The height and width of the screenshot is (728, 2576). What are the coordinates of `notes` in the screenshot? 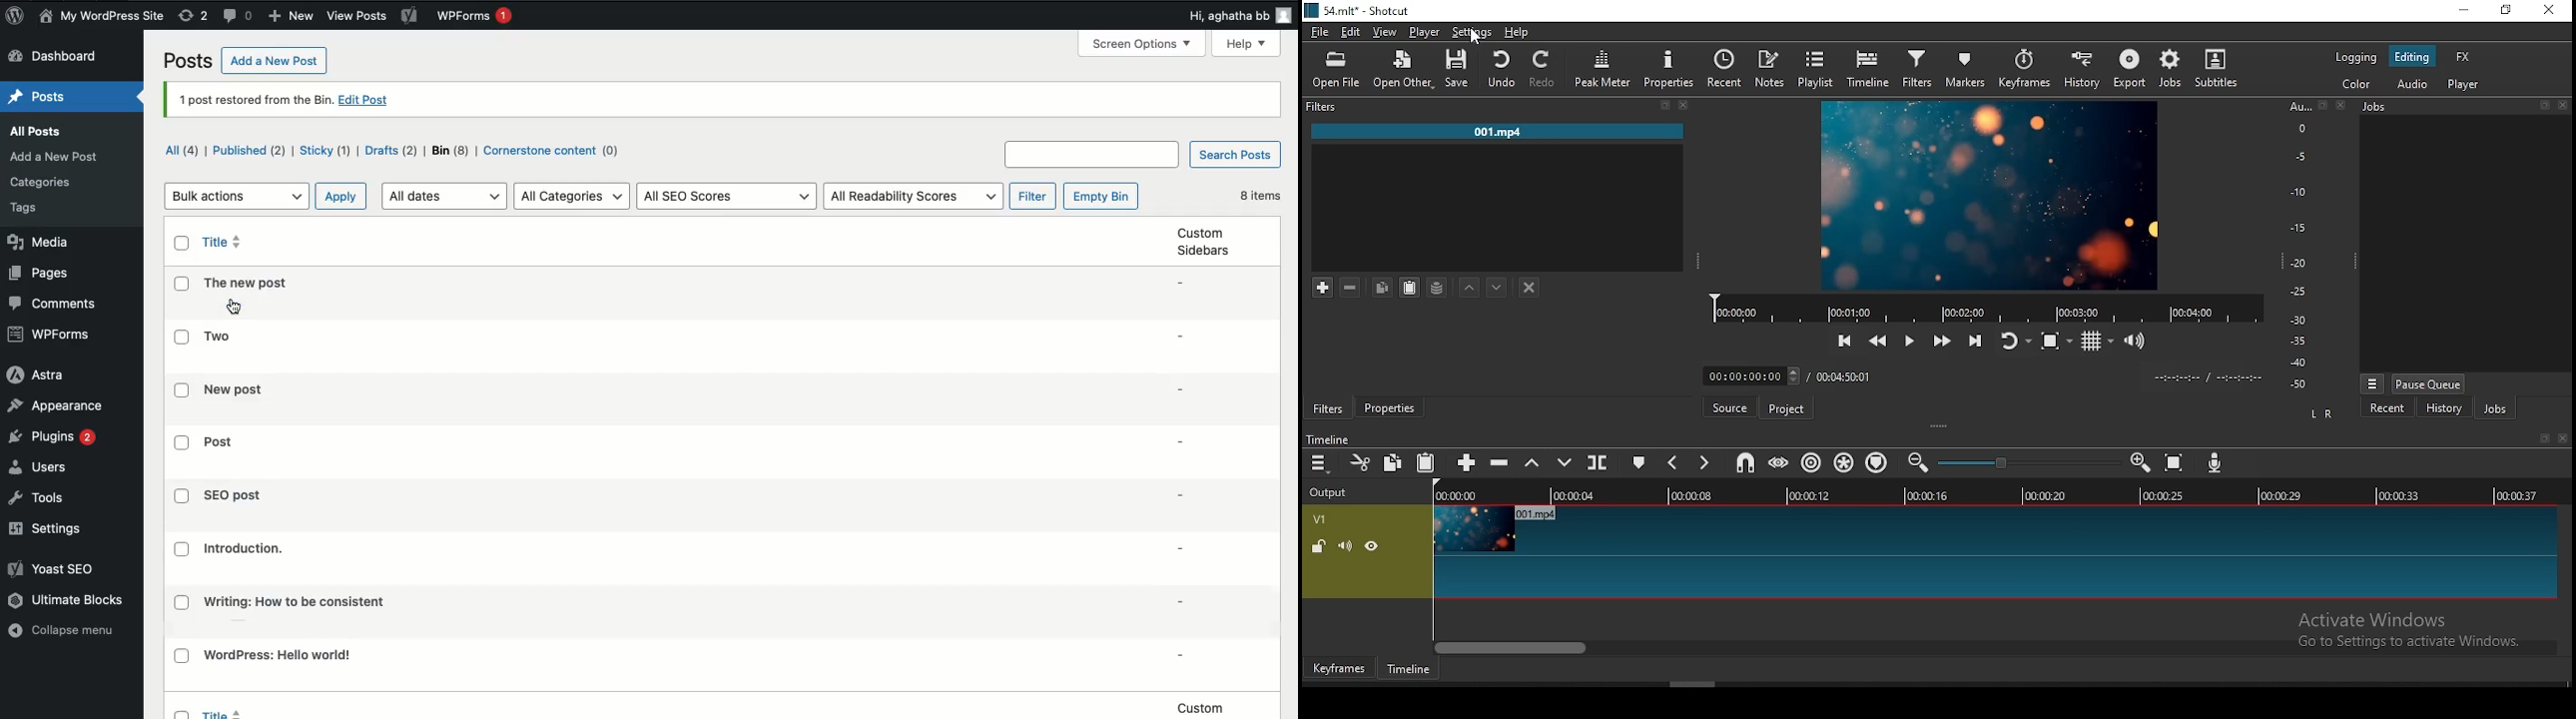 It's located at (1769, 69).